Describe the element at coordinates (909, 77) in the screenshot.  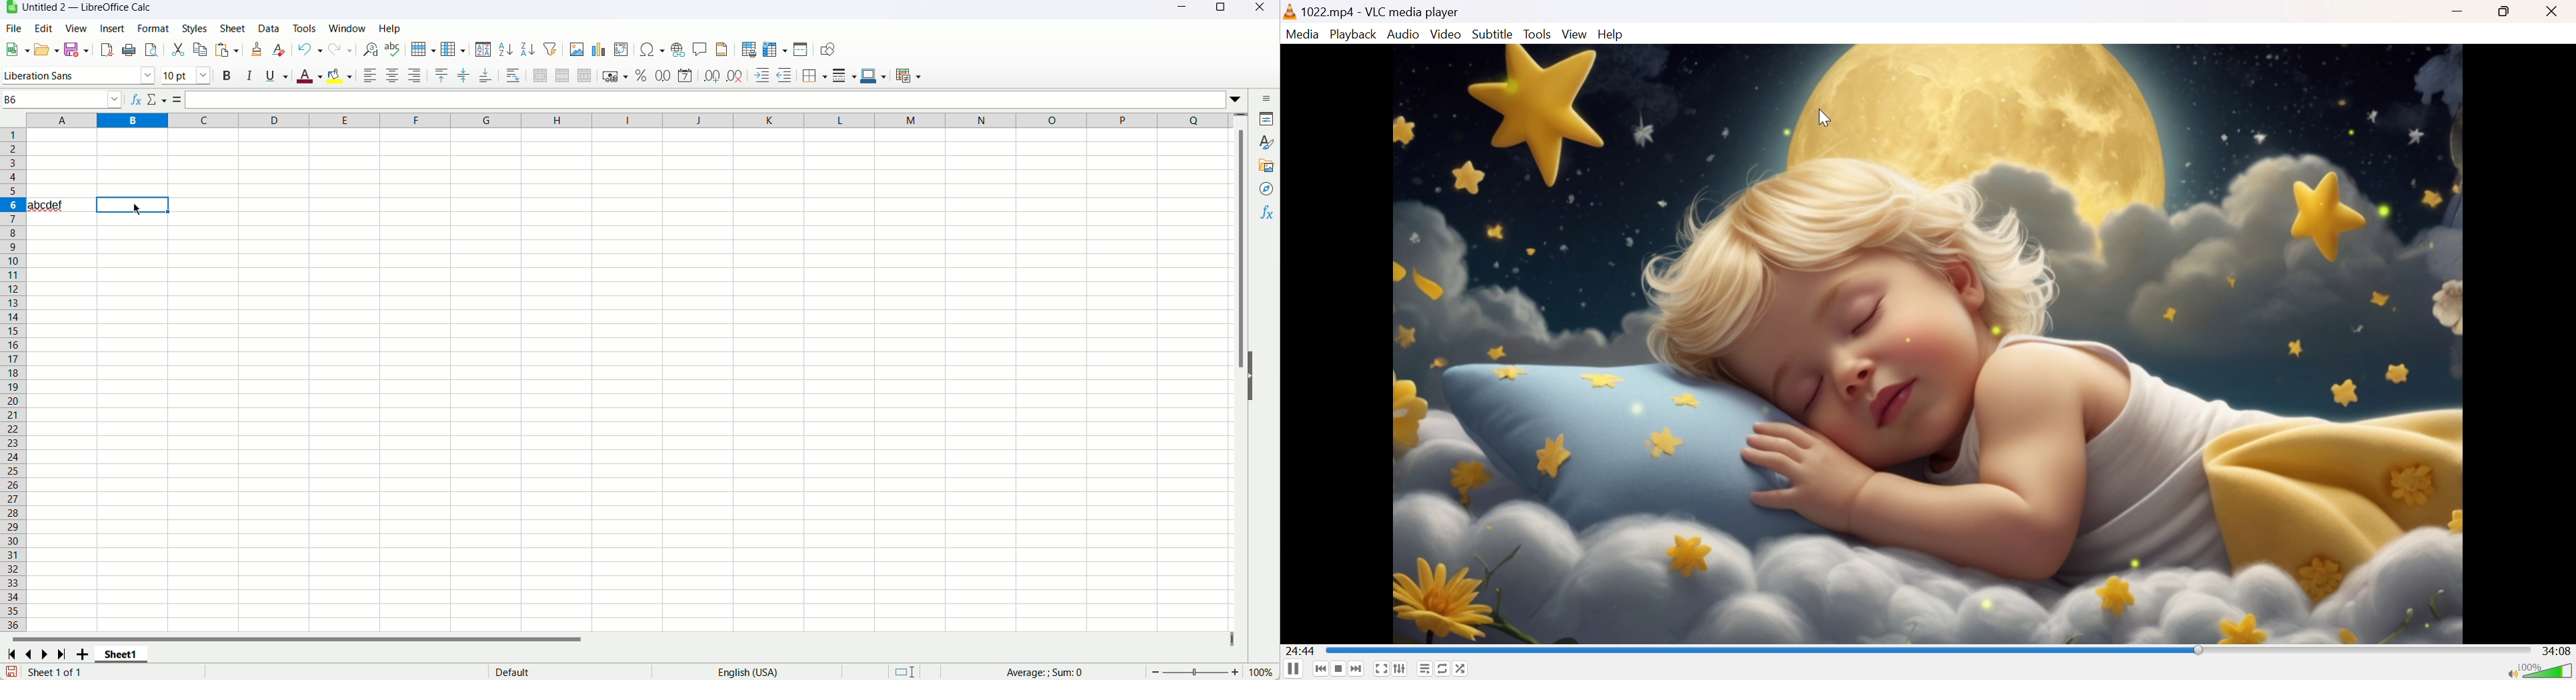
I see `conditional` at that location.